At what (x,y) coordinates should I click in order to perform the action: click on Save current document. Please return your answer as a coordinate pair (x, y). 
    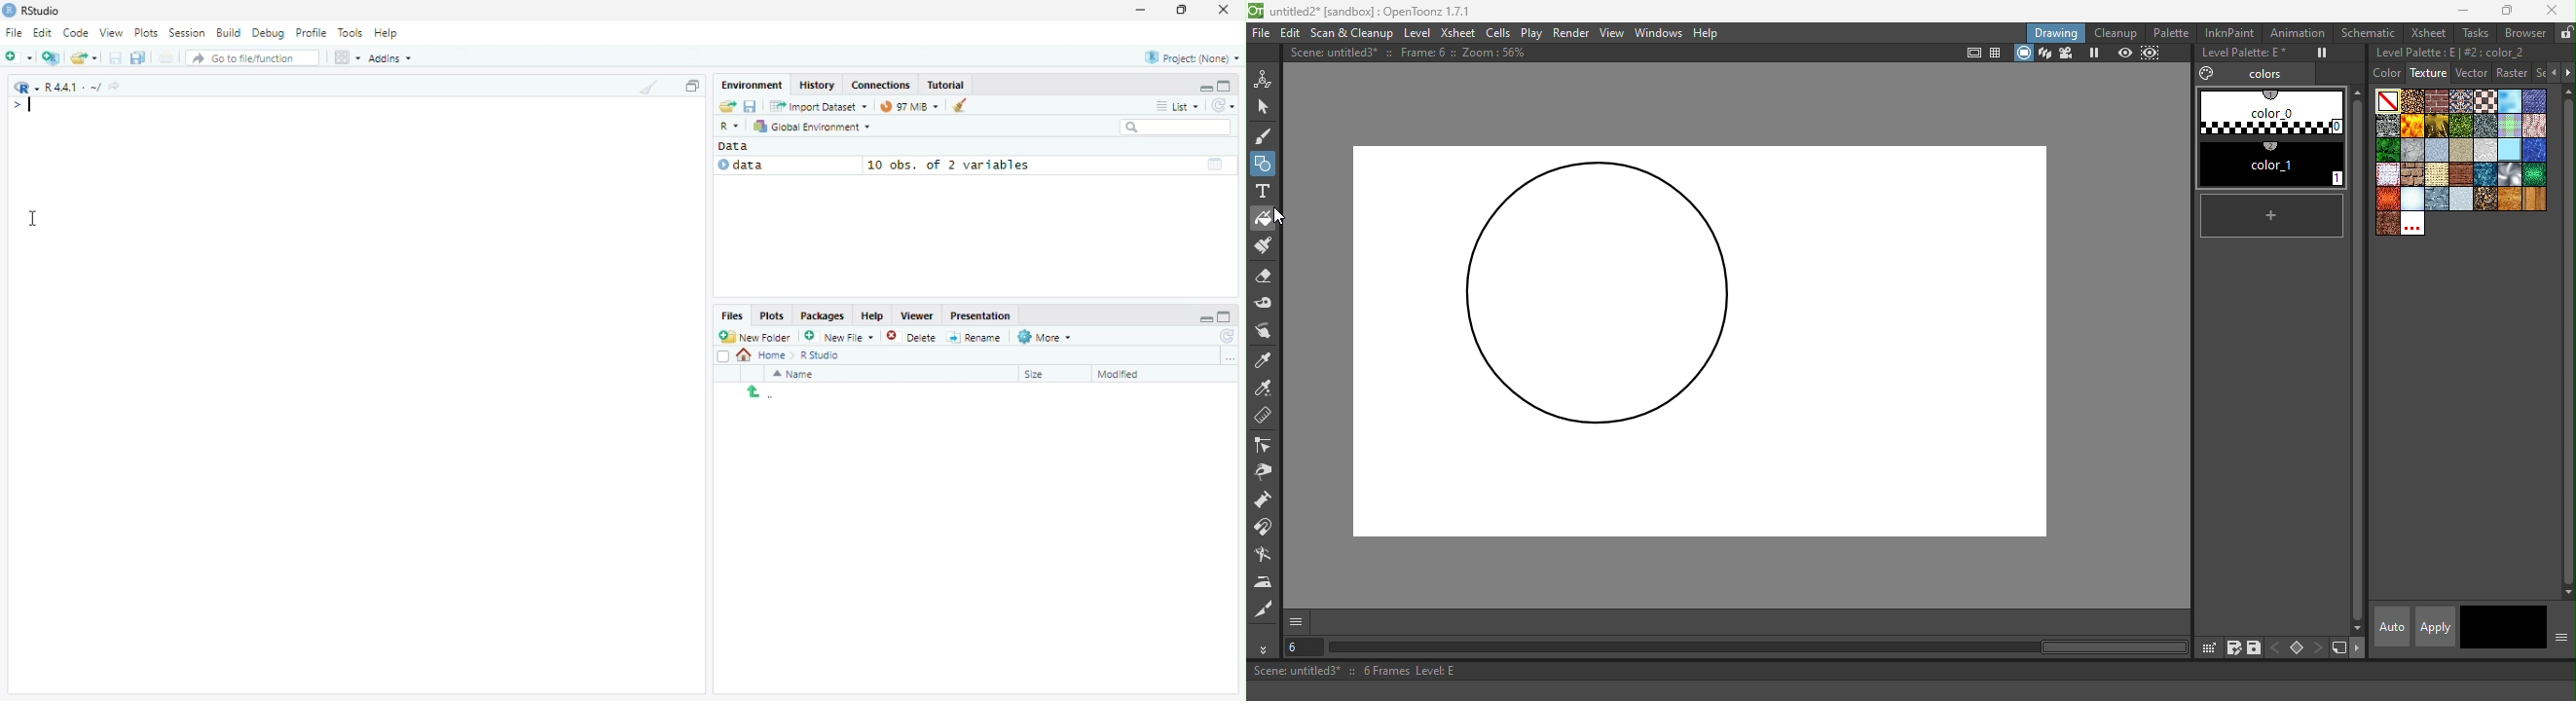
    Looking at the image, I should click on (117, 57).